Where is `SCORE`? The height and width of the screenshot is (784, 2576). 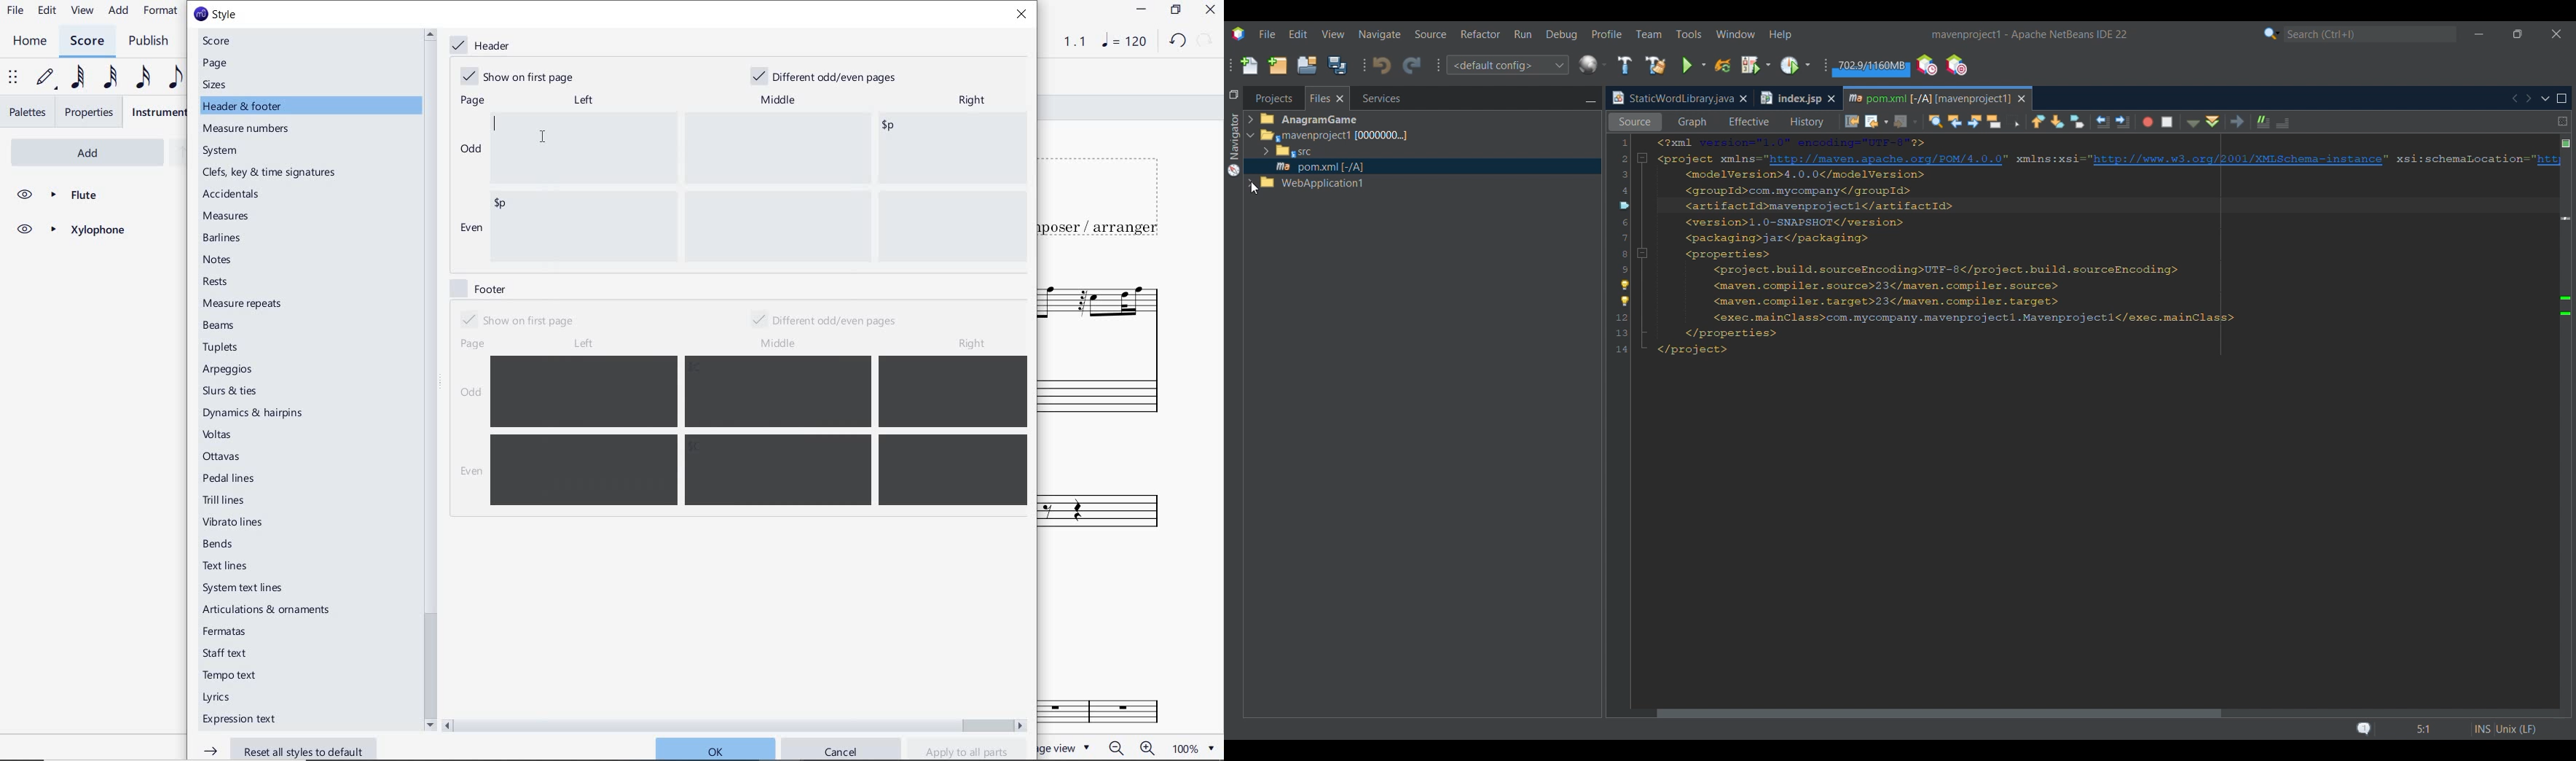
SCORE is located at coordinates (86, 40).